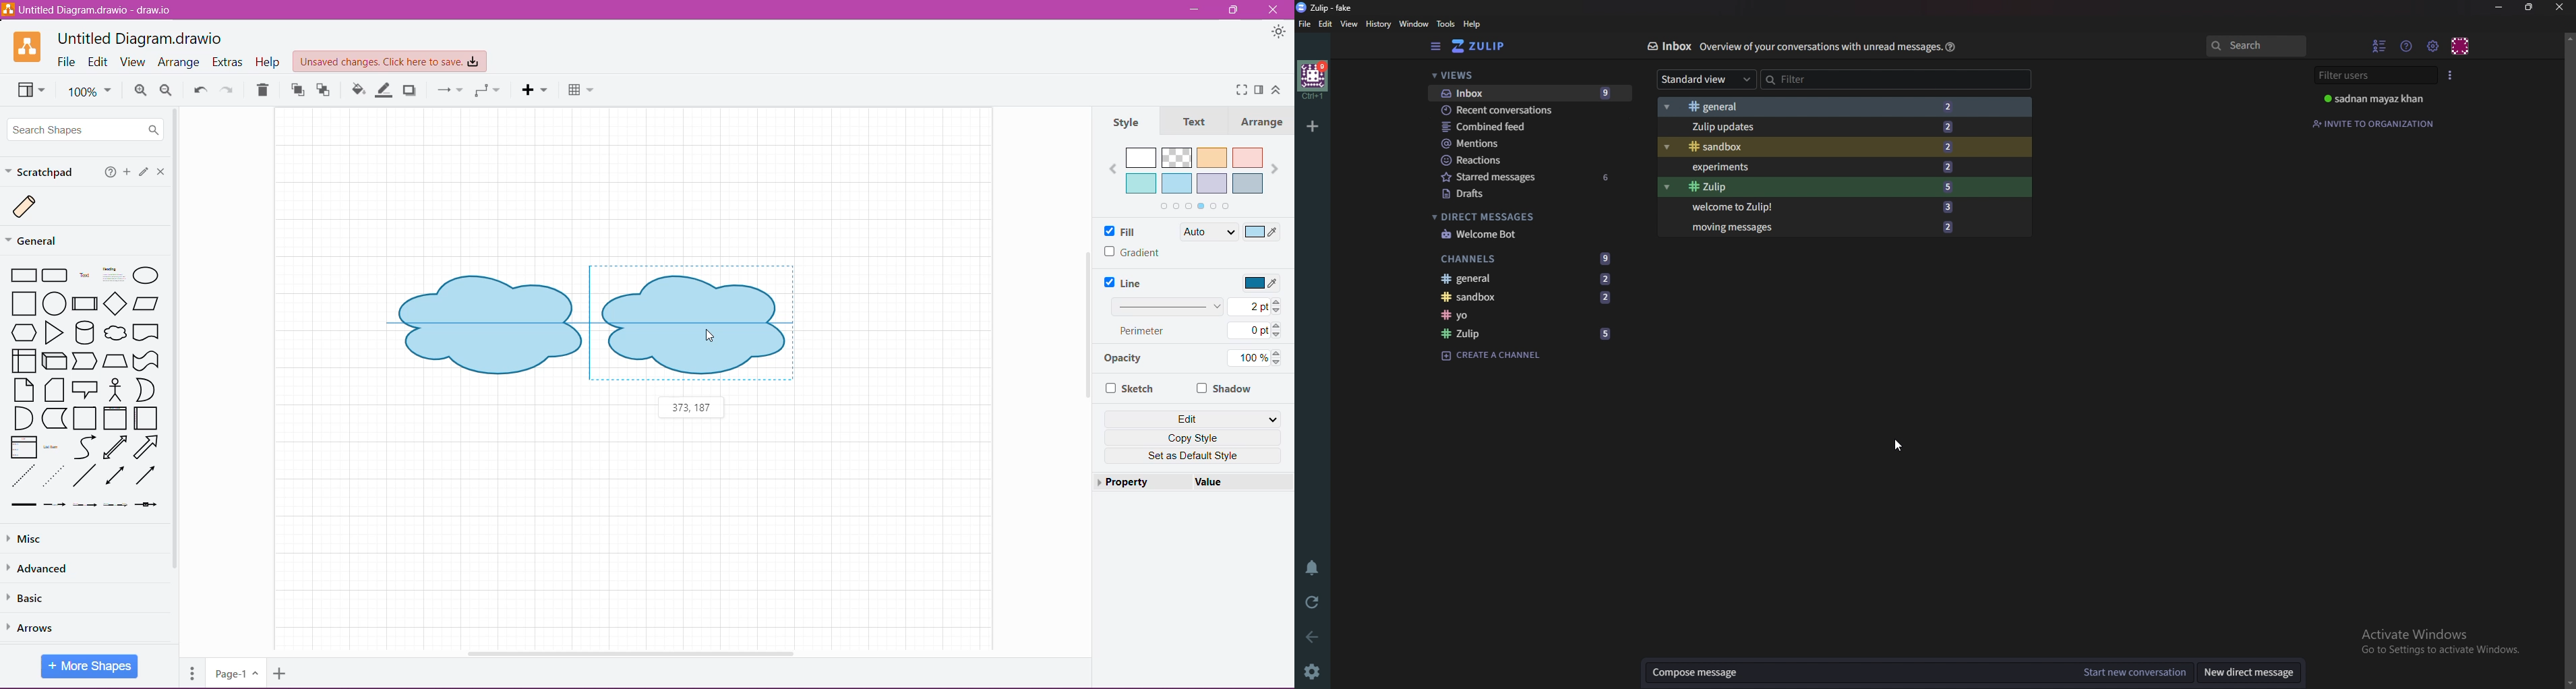  I want to click on Select Color to Fill, so click(1263, 233).